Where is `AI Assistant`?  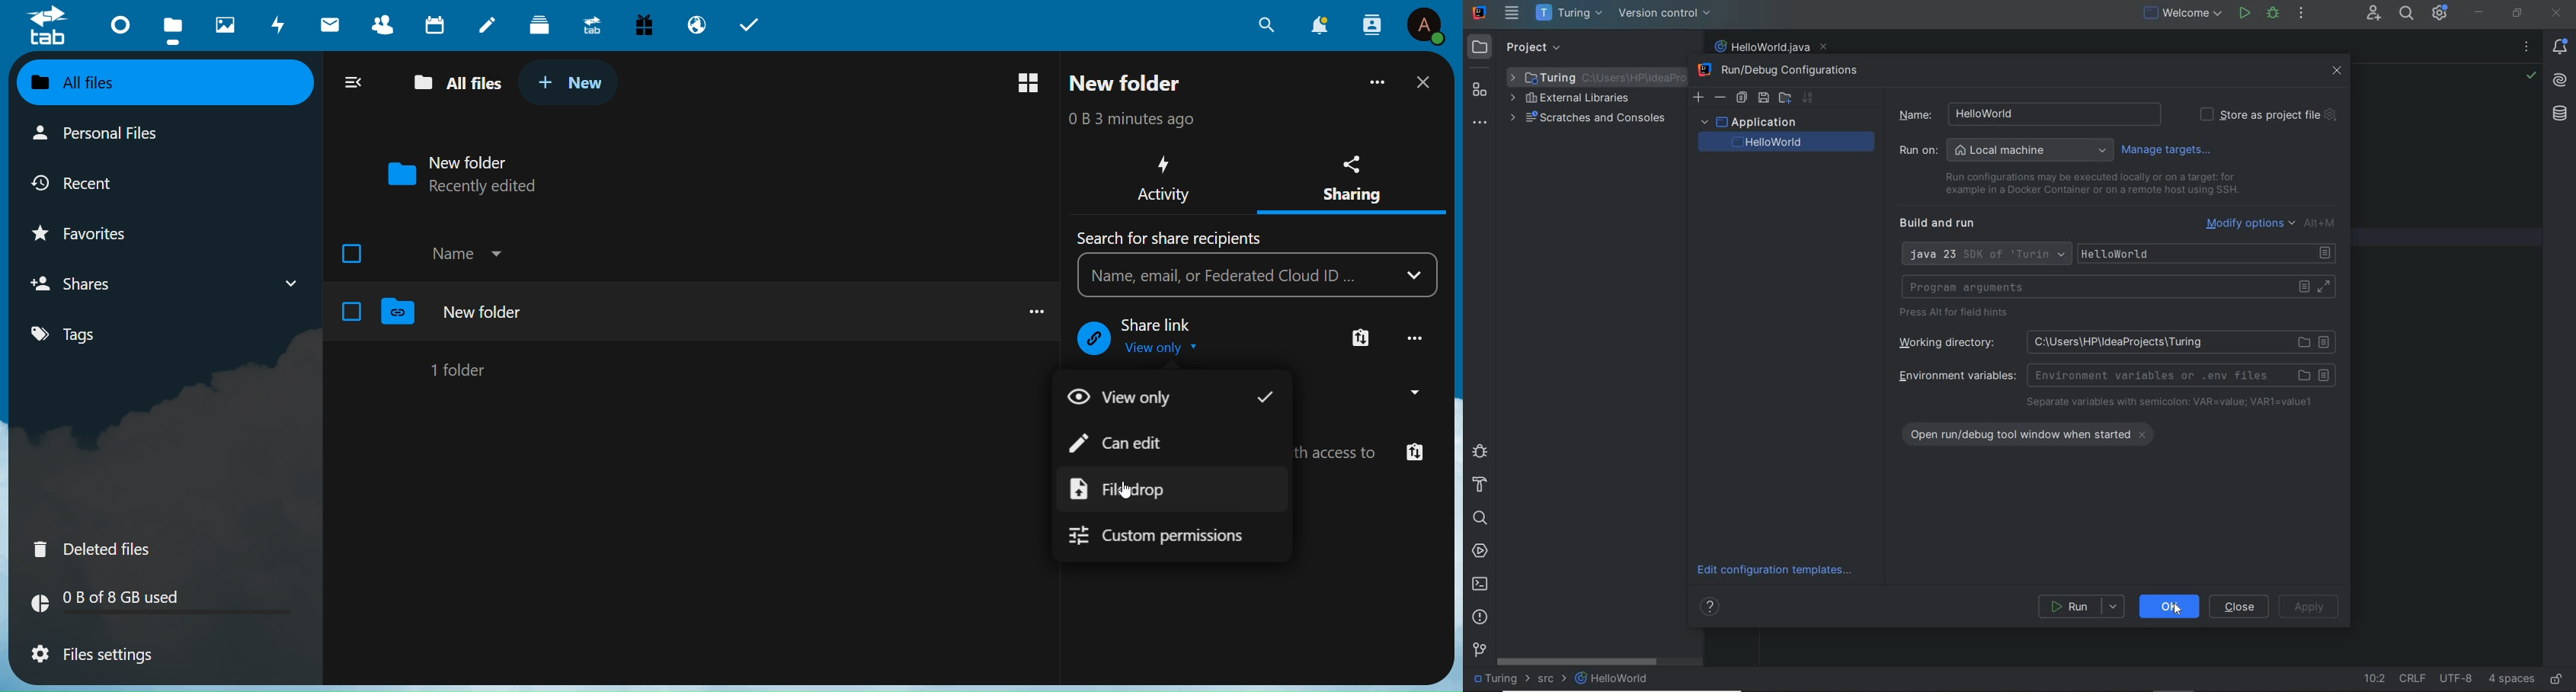
AI Assistant is located at coordinates (2560, 83).